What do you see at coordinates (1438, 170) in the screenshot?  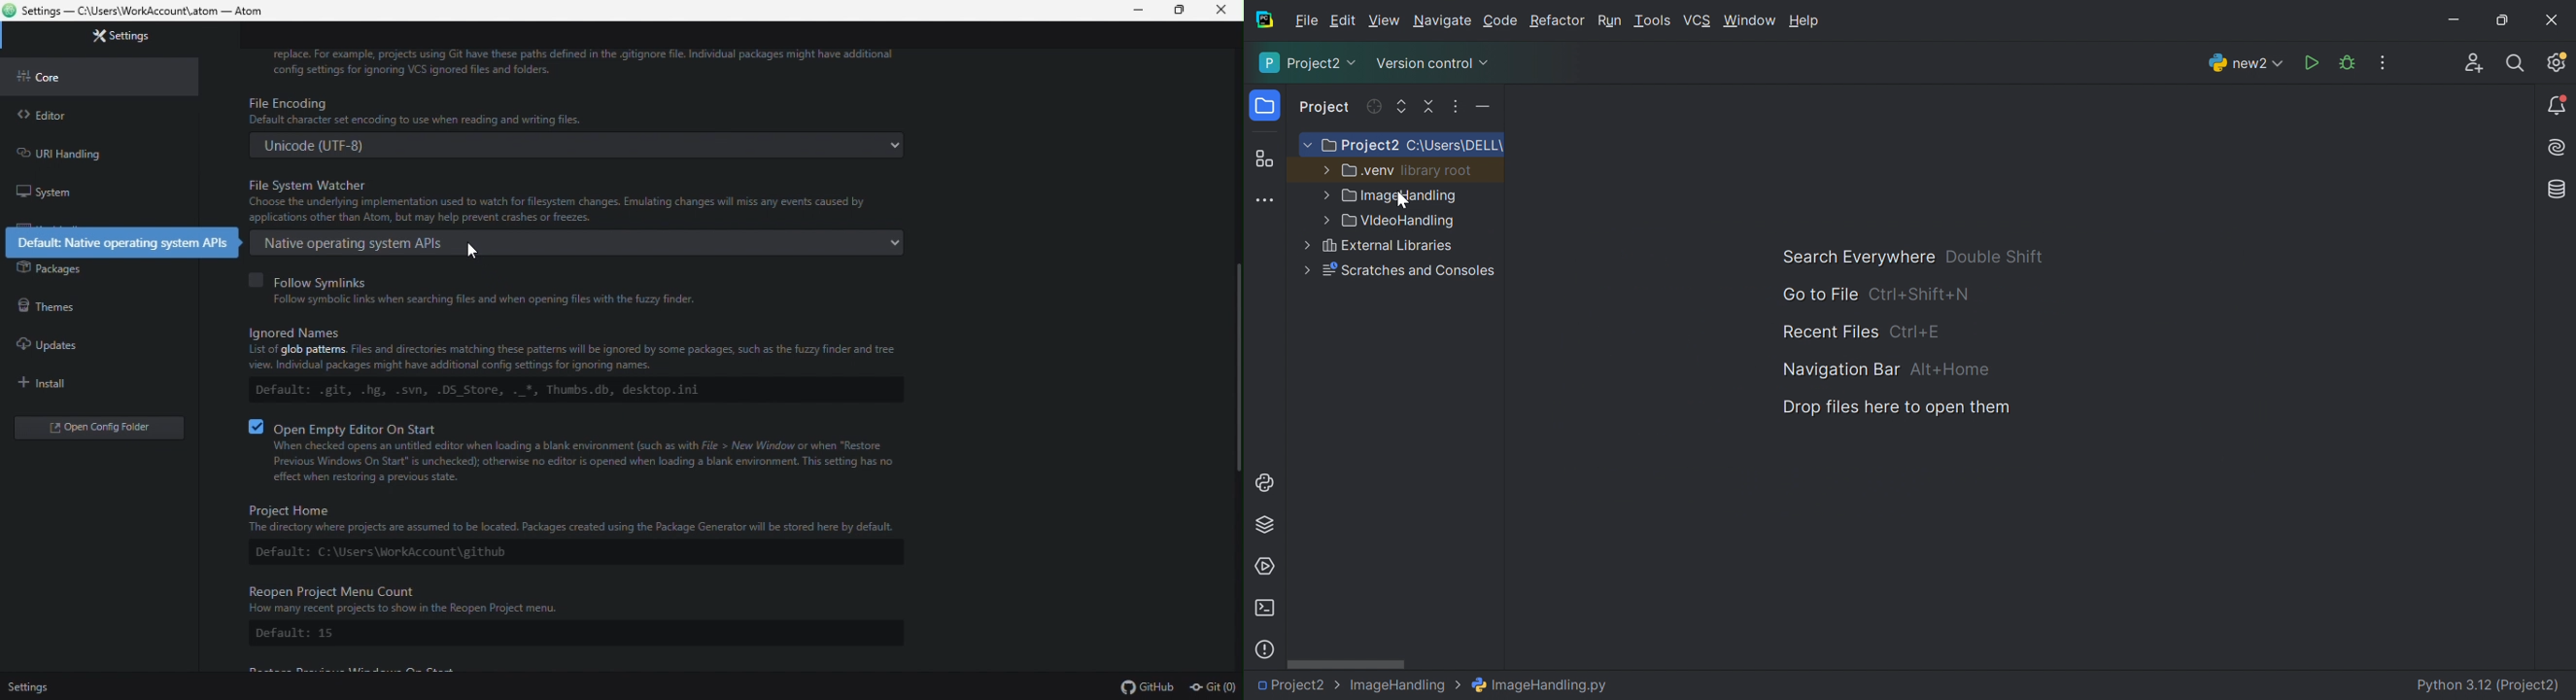 I see `library root` at bounding box center [1438, 170].